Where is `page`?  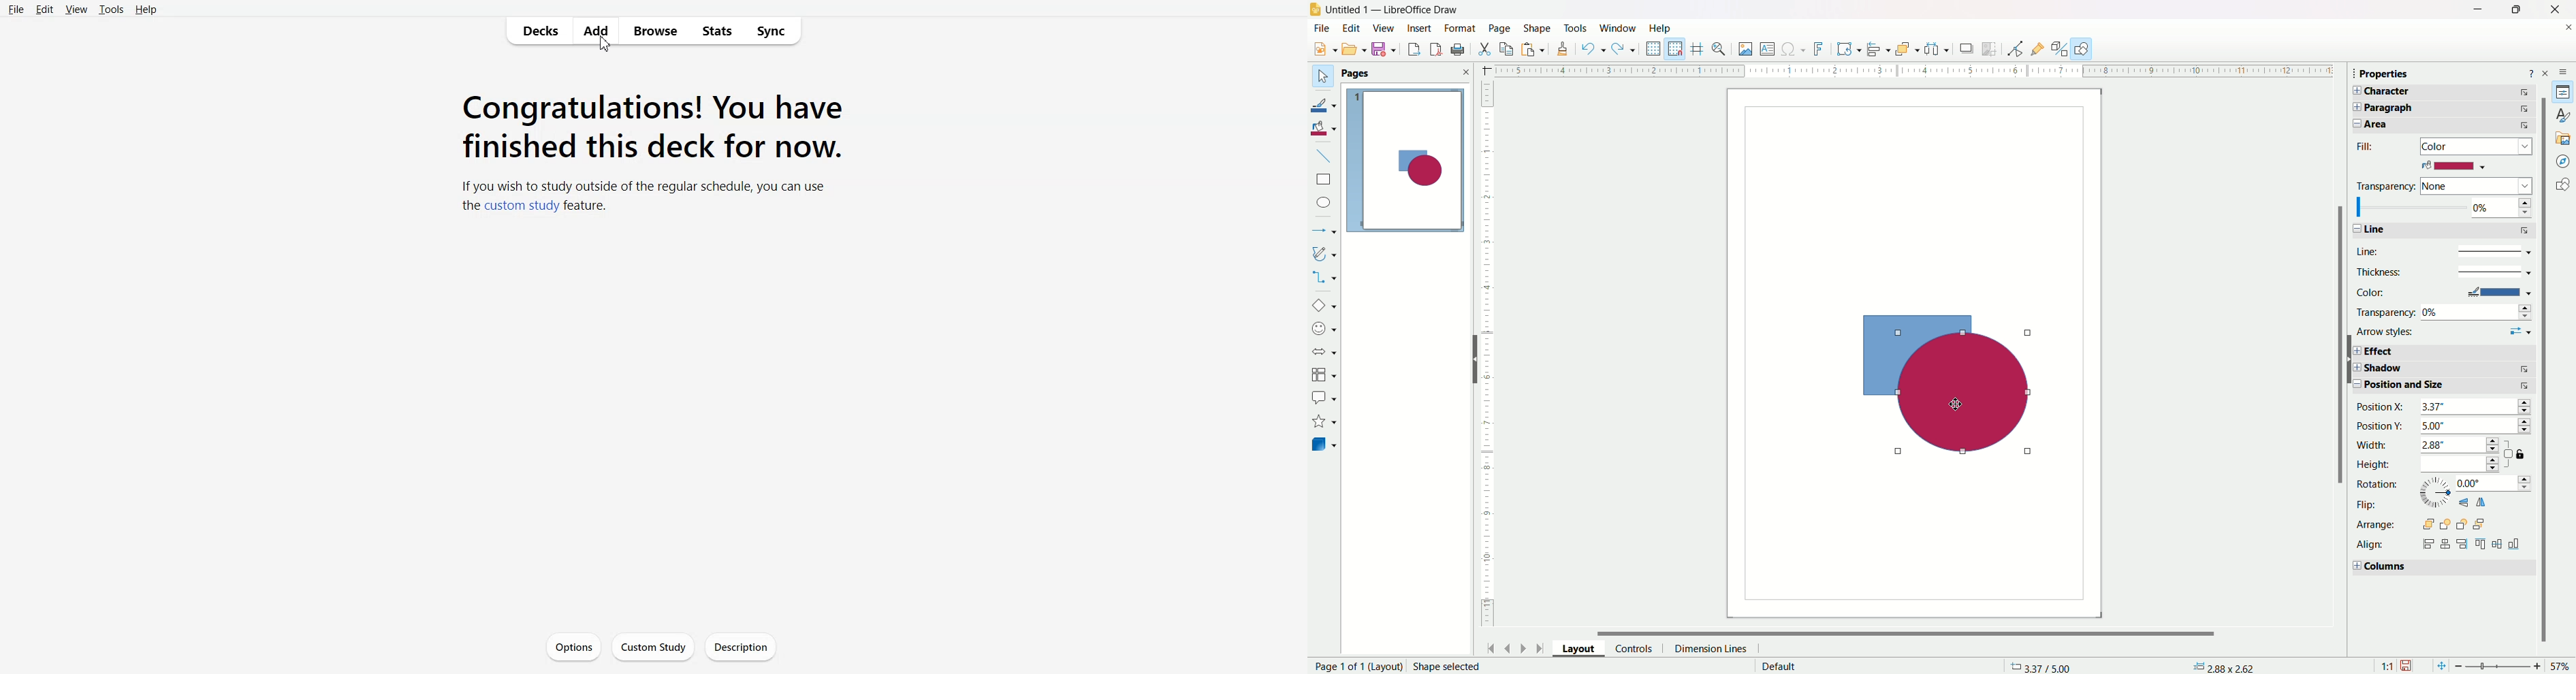
page is located at coordinates (1498, 28).